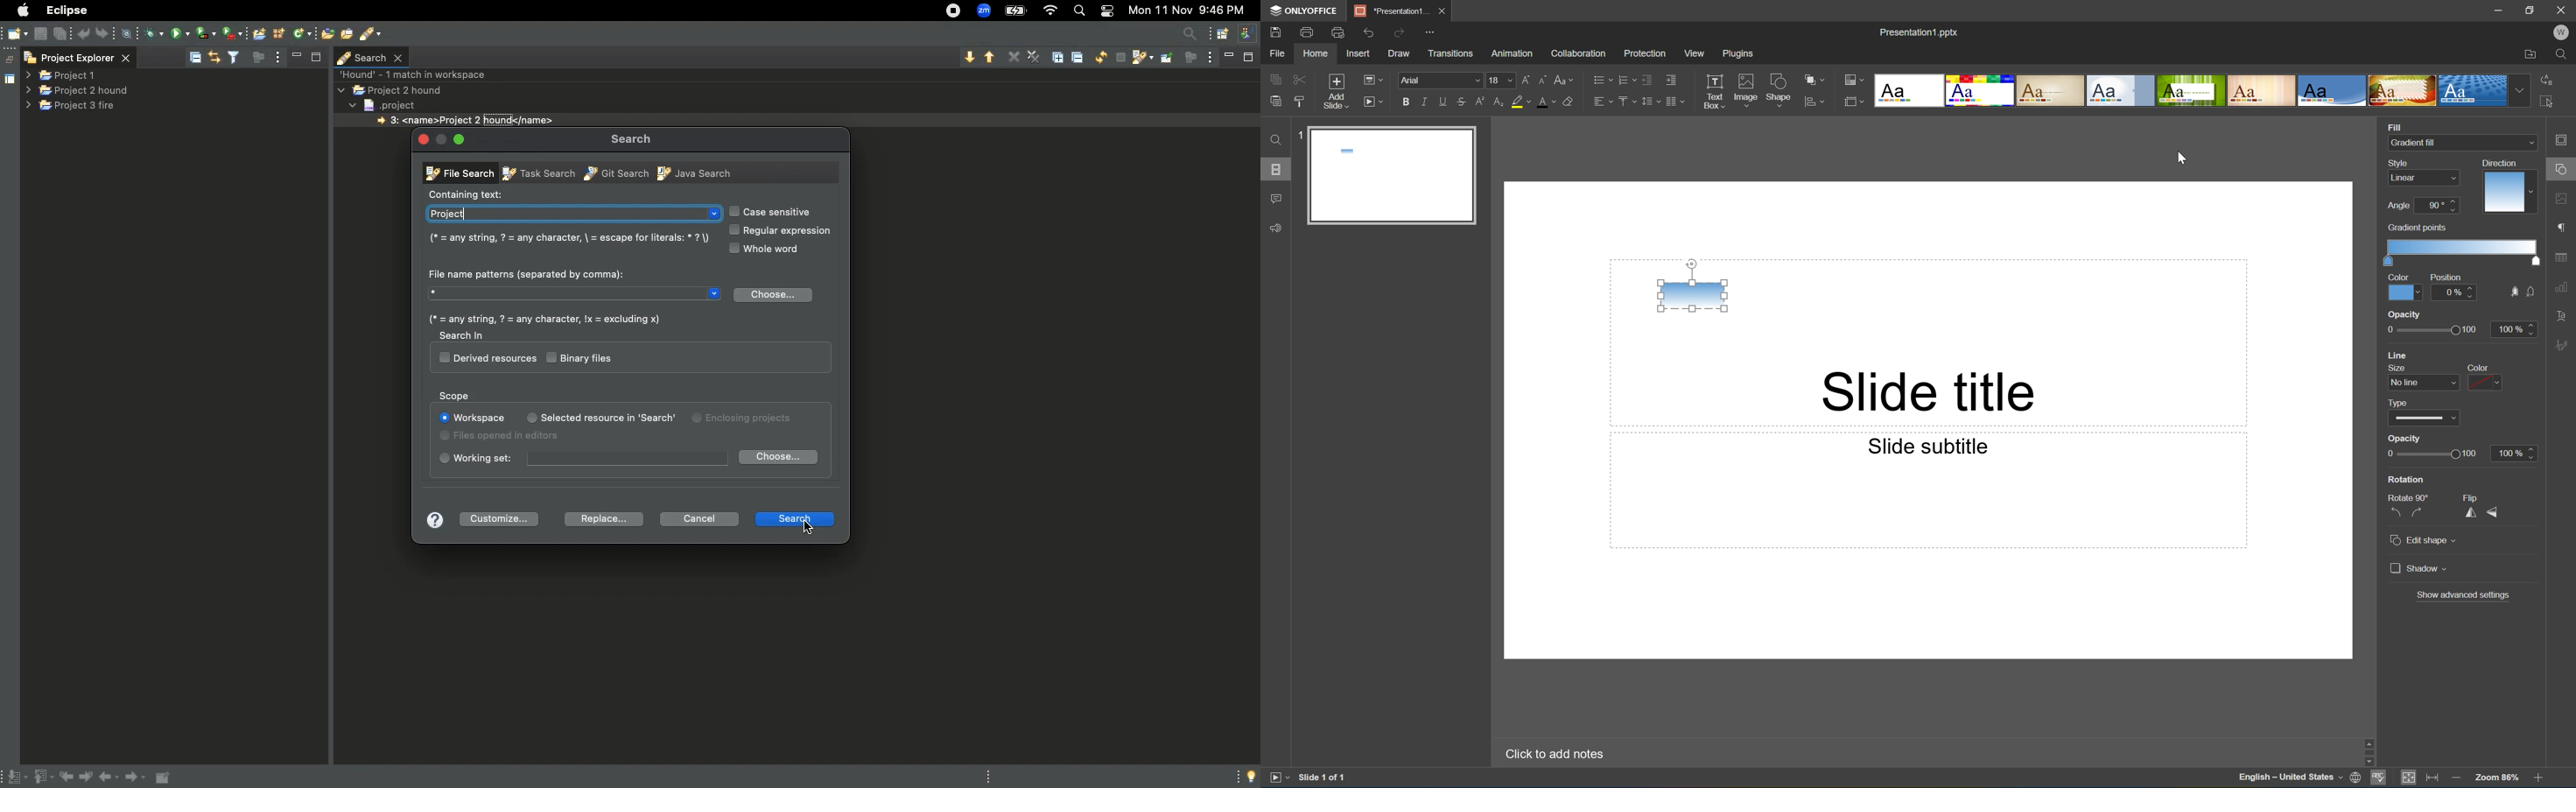 This screenshot has height=812, width=2576. I want to click on Horizontal align, so click(1603, 102).